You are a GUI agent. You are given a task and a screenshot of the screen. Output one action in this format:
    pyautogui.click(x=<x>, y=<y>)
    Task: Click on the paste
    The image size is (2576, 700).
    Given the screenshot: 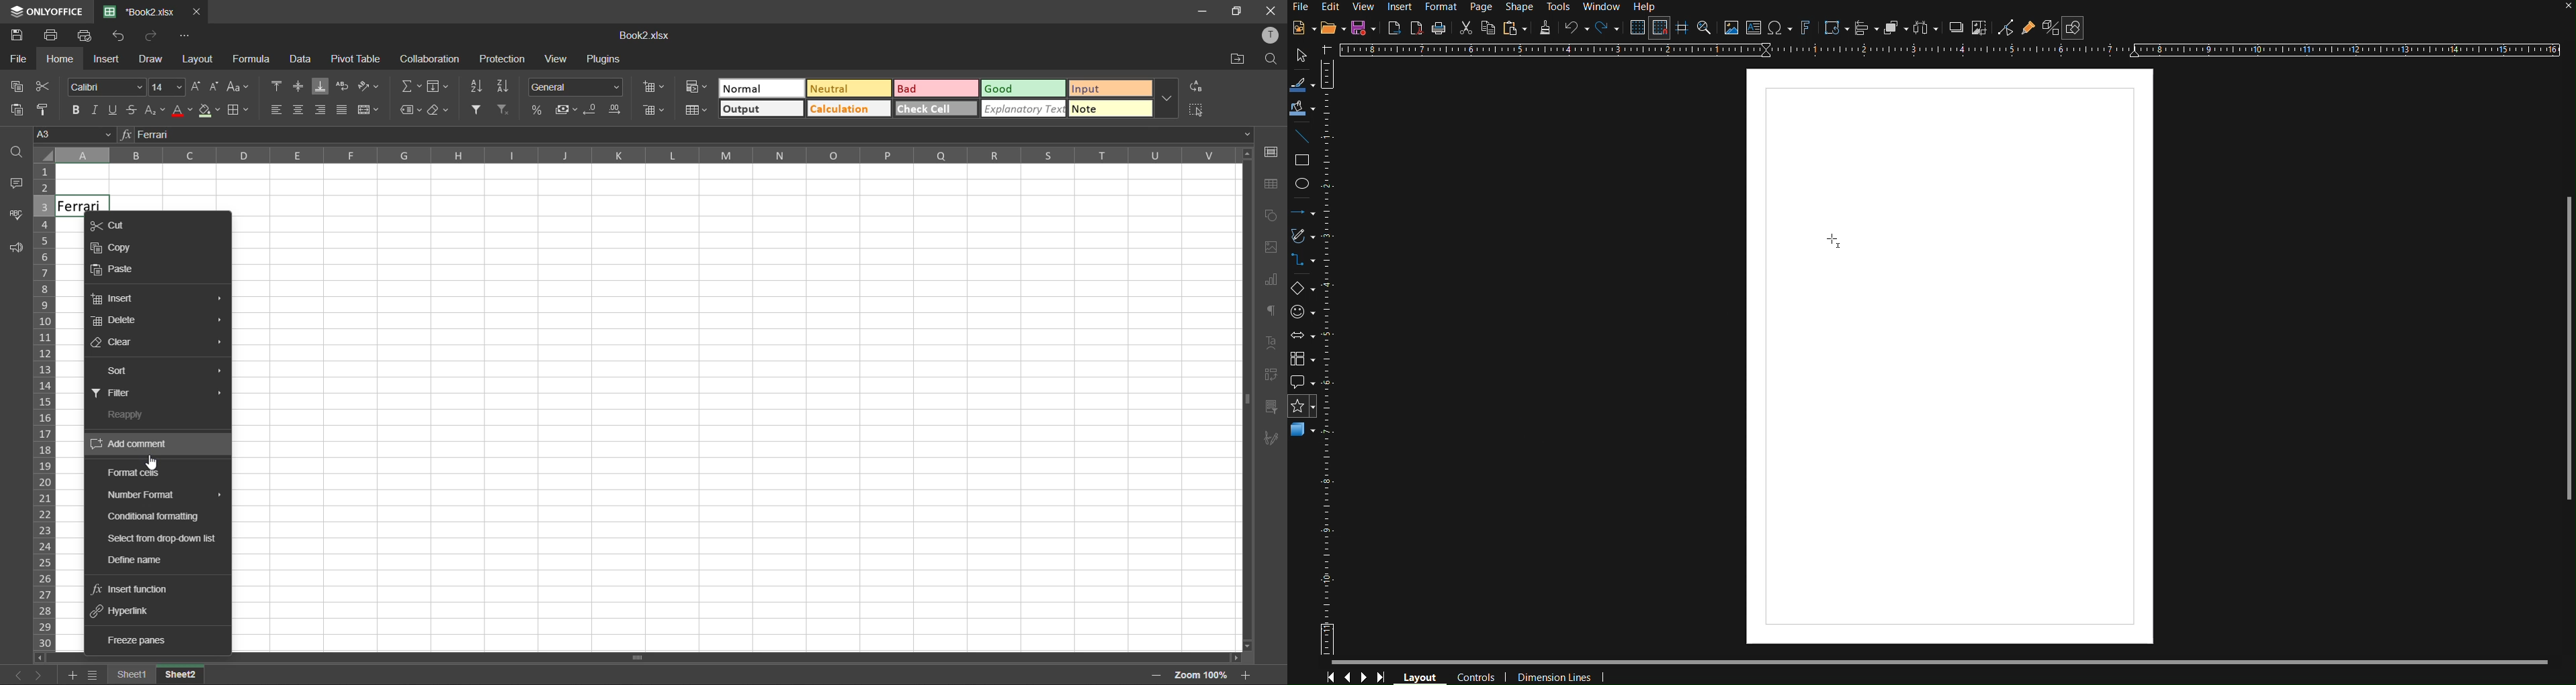 What is the action you would take?
    pyautogui.click(x=16, y=111)
    